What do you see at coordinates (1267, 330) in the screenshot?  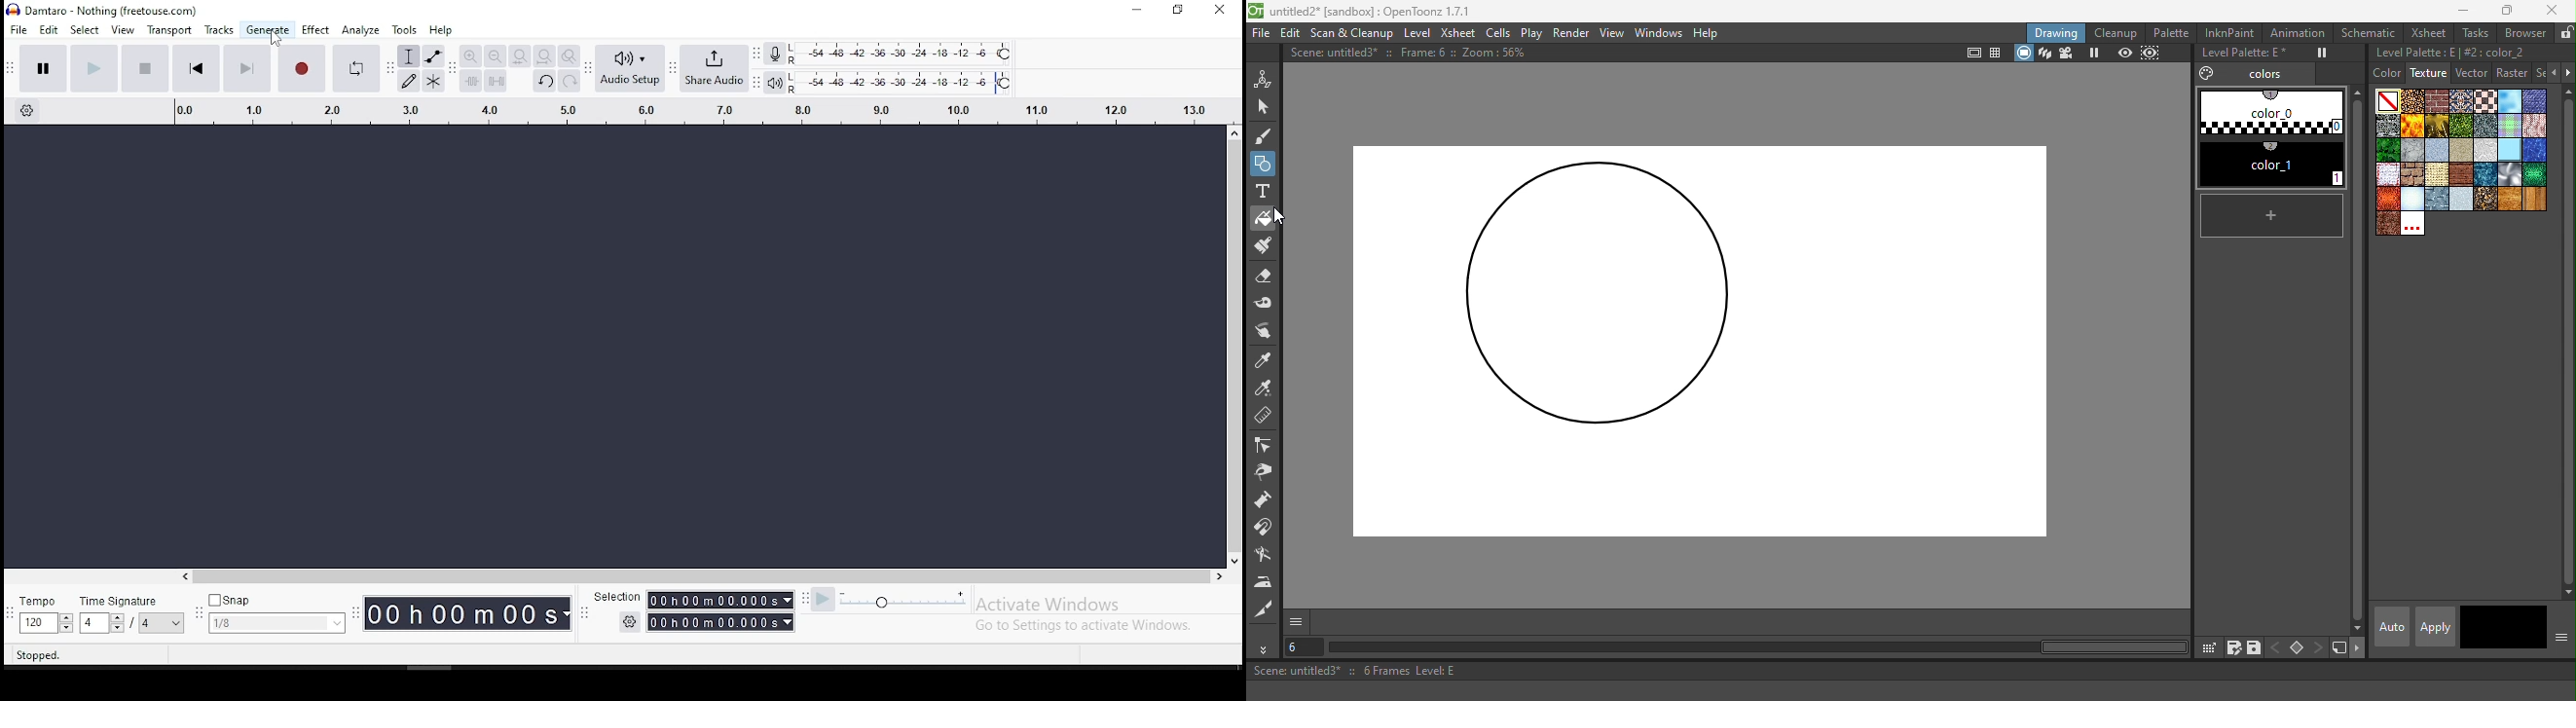 I see `Finger tool` at bounding box center [1267, 330].